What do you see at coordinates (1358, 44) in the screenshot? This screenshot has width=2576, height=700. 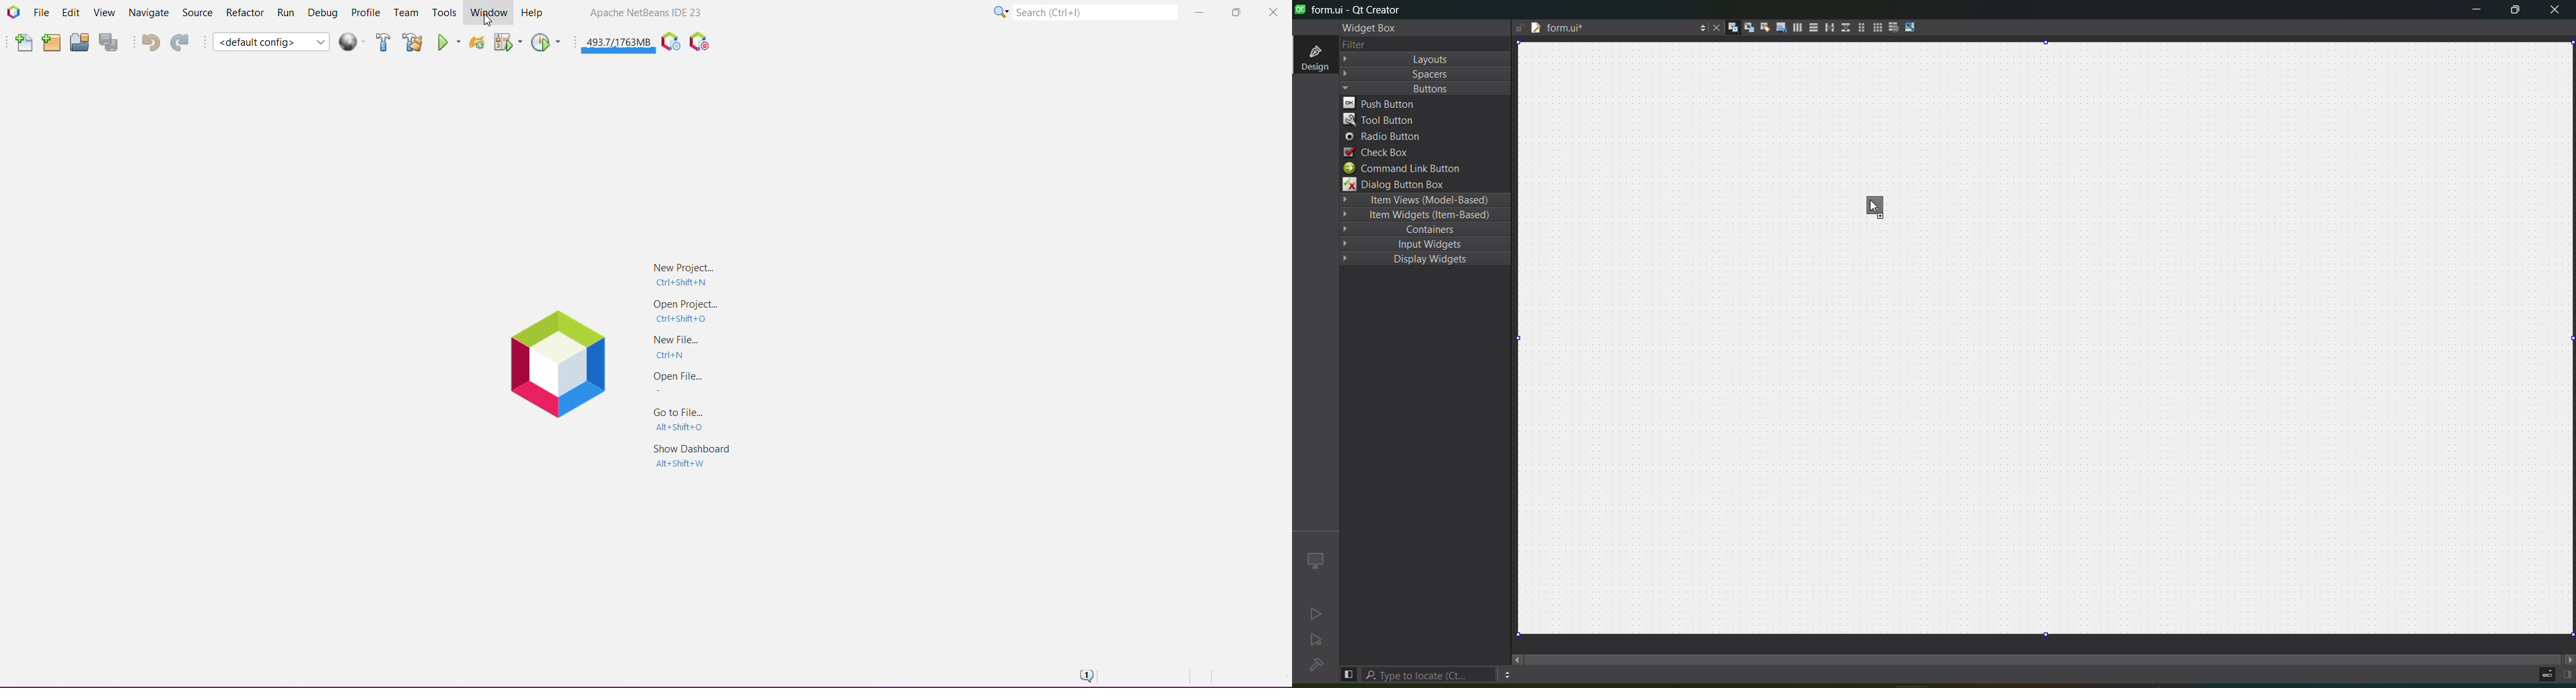 I see `text` at bounding box center [1358, 44].